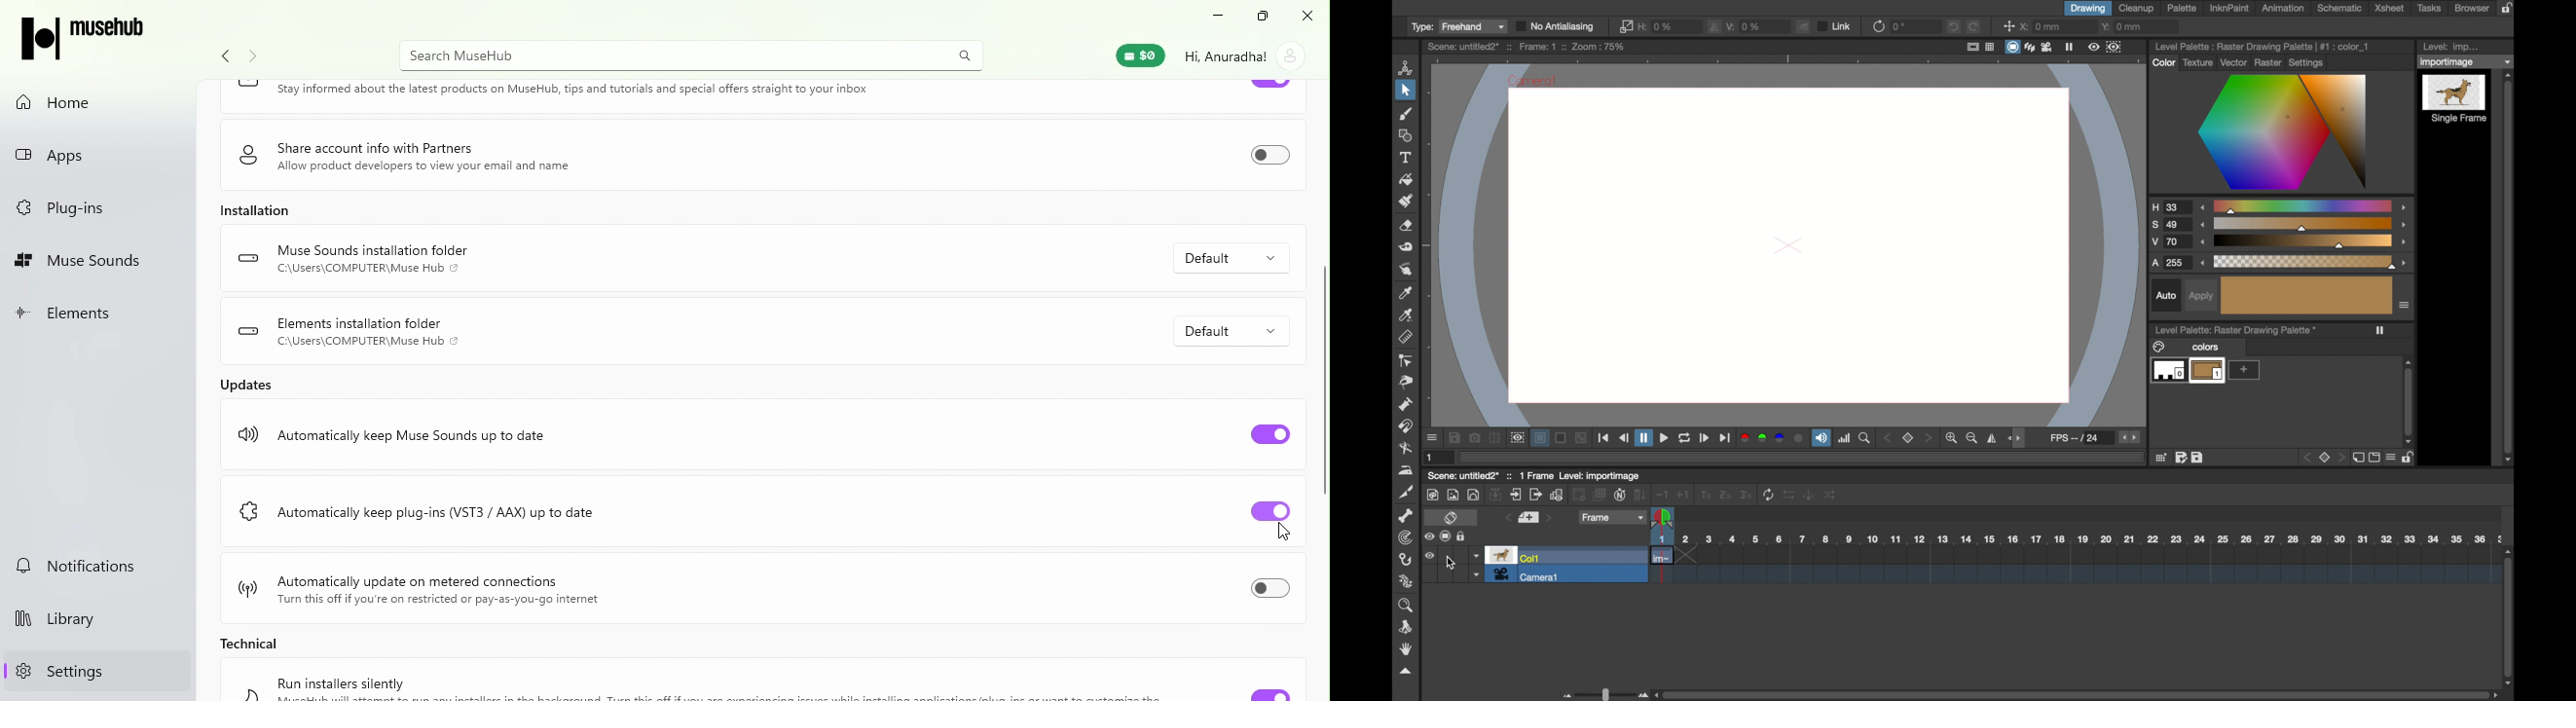  I want to click on y, so click(2124, 26).